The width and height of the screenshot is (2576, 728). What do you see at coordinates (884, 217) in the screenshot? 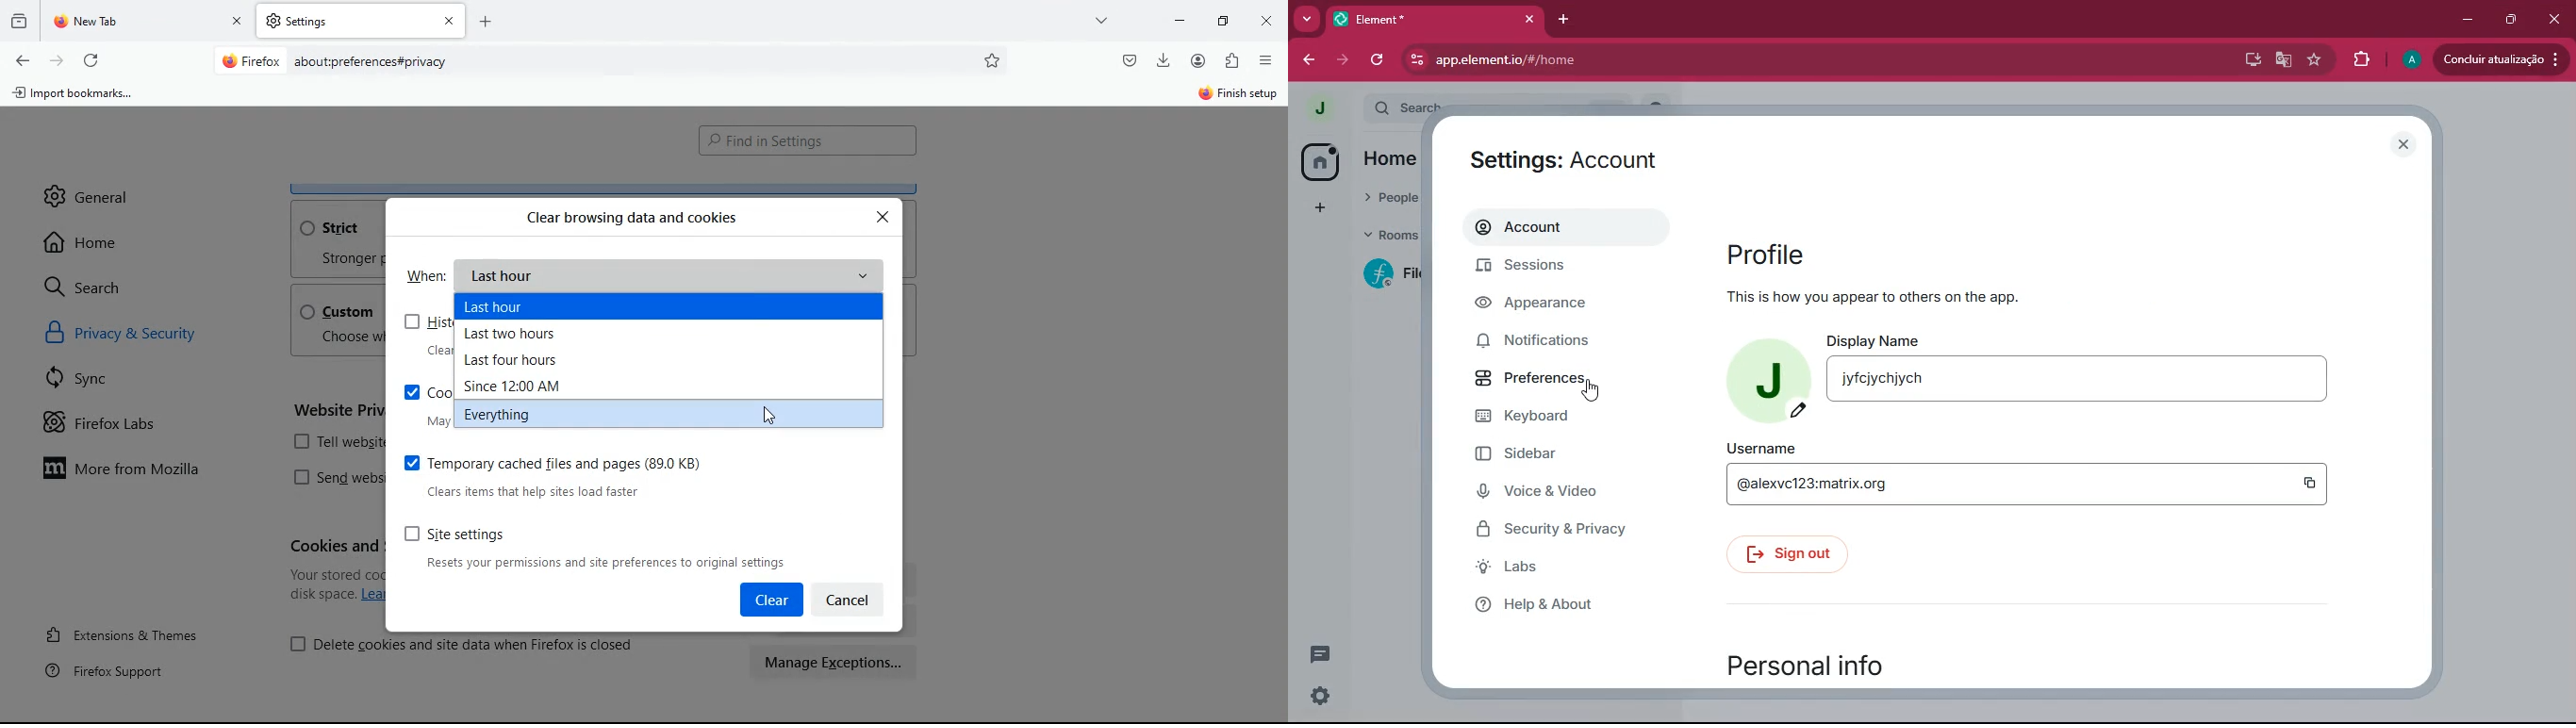
I see `close` at bounding box center [884, 217].